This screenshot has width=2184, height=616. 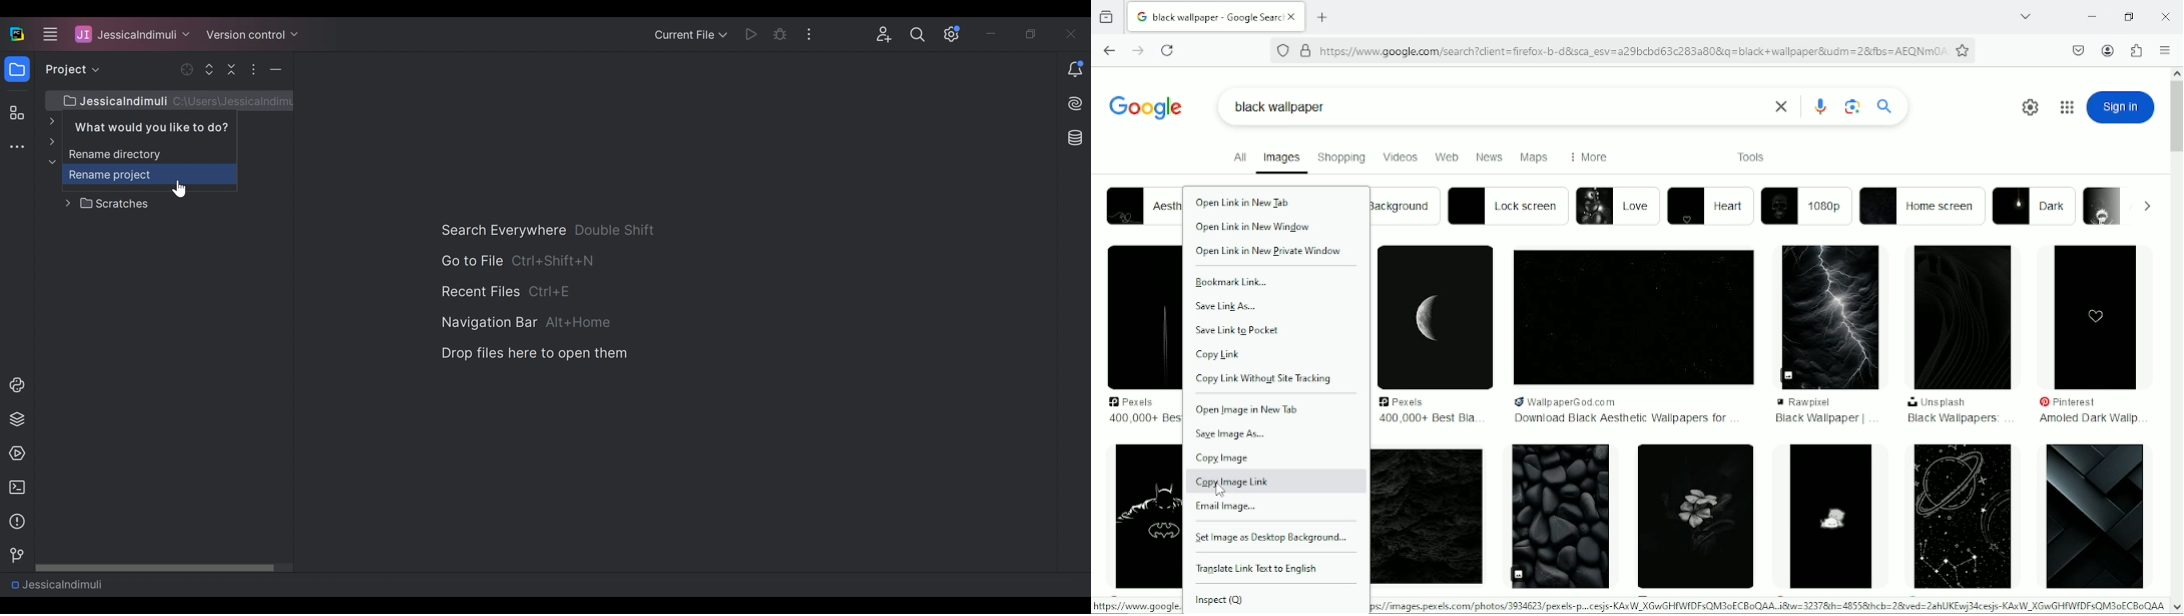 What do you see at coordinates (1282, 49) in the screenshot?
I see `no trackers known to firefox were detected on this page` at bounding box center [1282, 49].